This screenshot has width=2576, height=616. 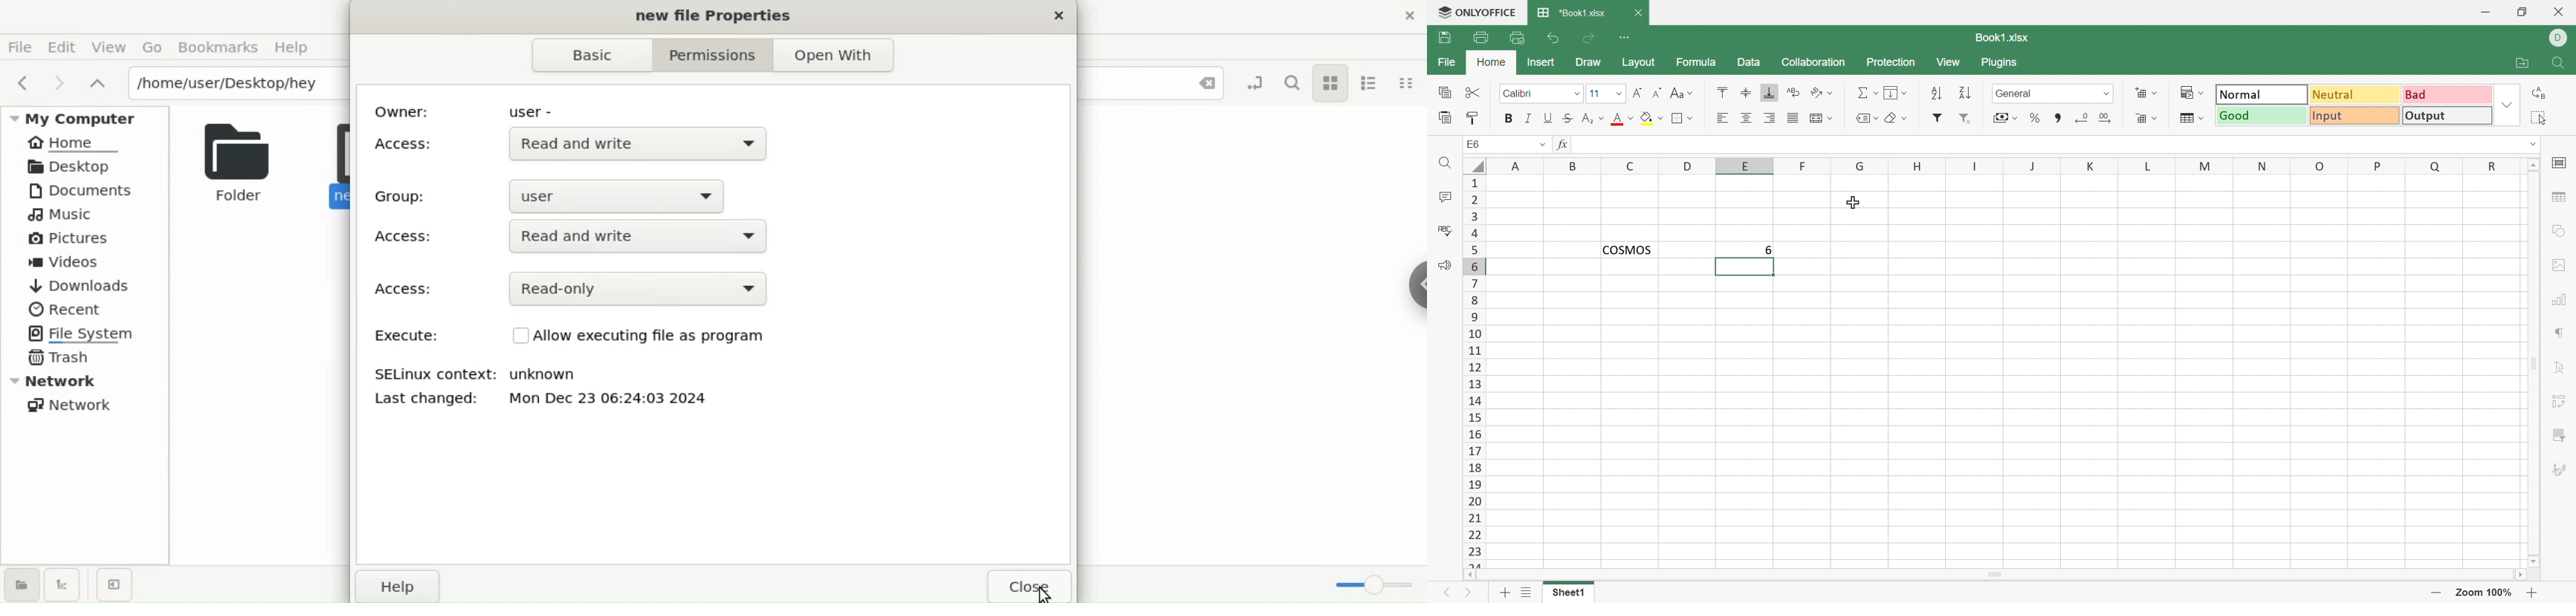 I want to click on Neurtal, so click(x=2356, y=96).